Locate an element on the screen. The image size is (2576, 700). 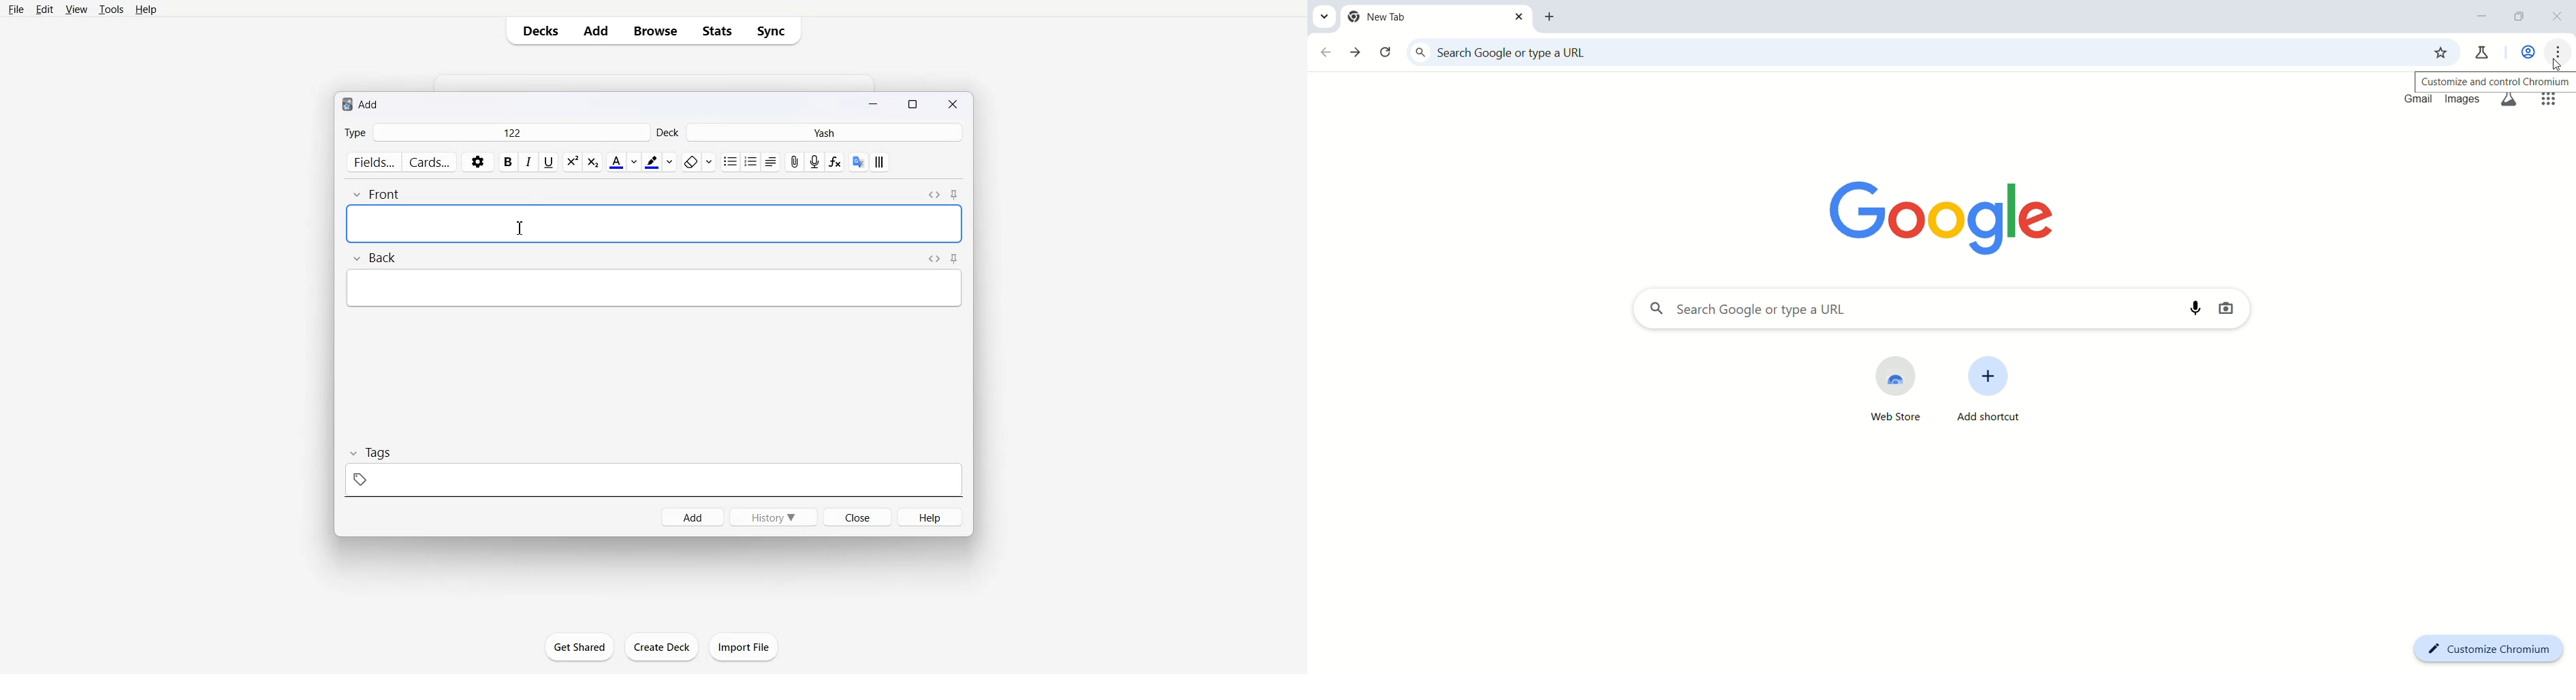
Type is located at coordinates (355, 132).